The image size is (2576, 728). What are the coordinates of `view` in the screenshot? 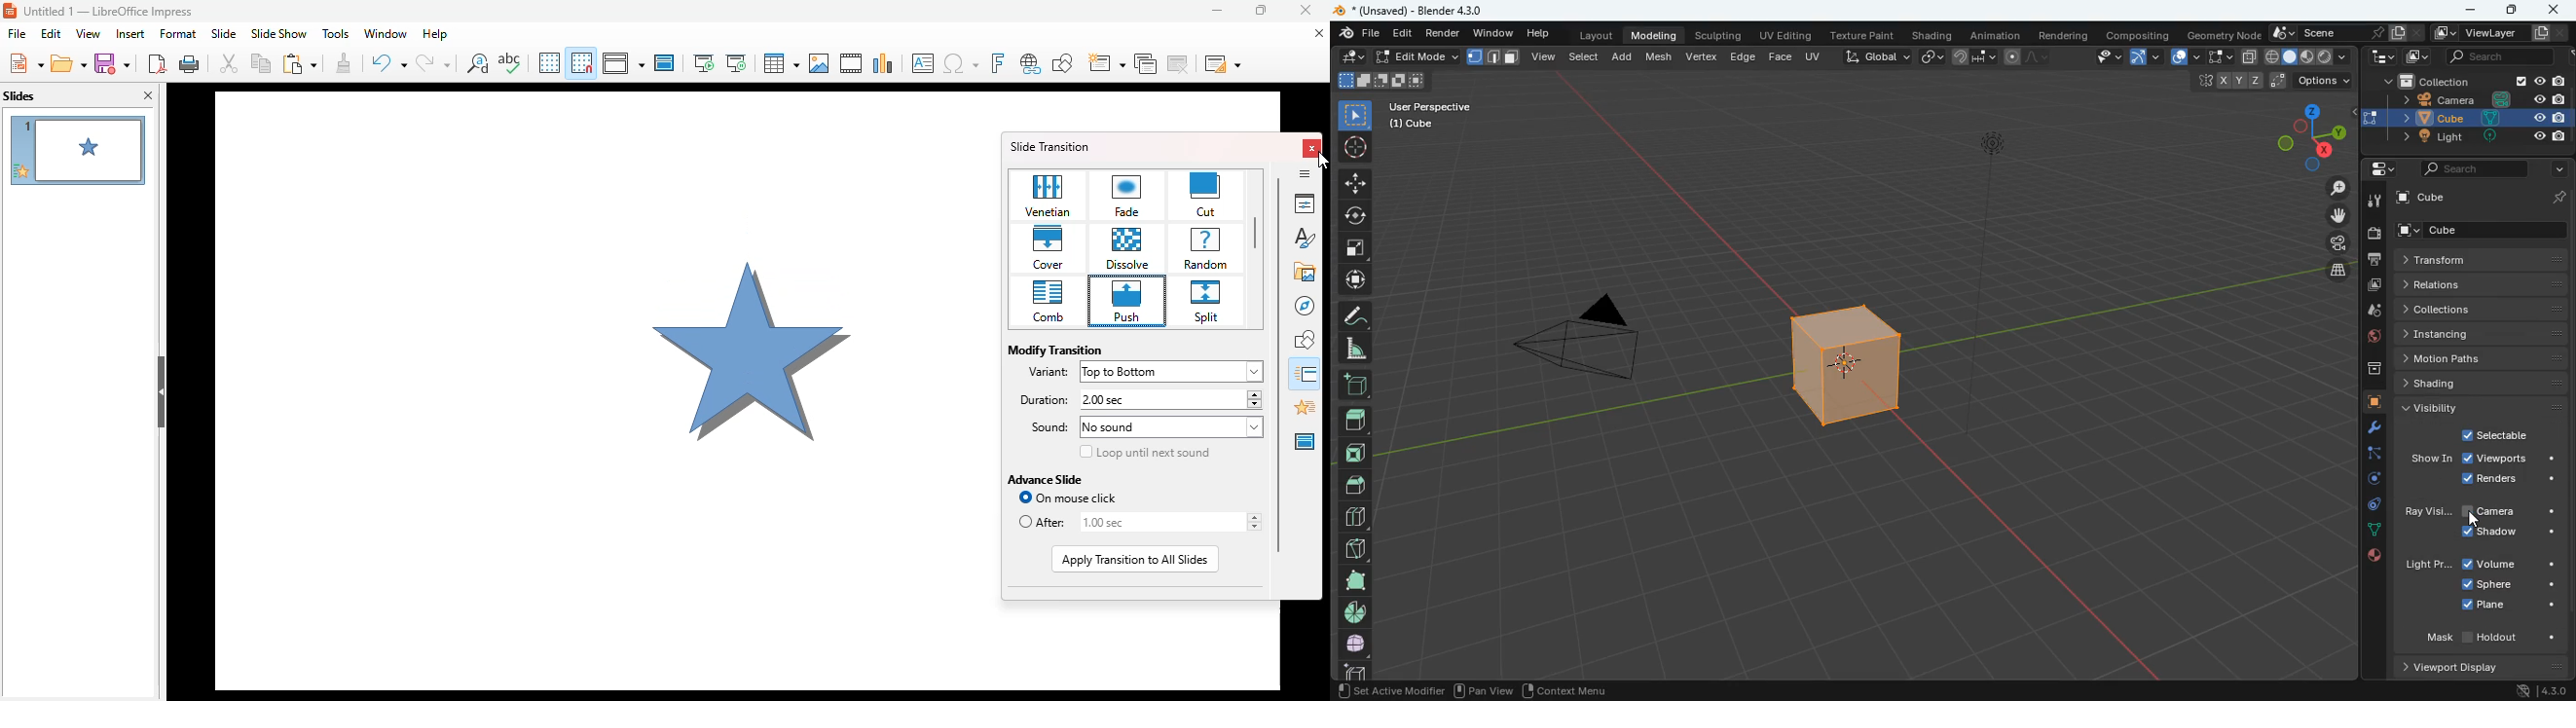 It's located at (89, 33).